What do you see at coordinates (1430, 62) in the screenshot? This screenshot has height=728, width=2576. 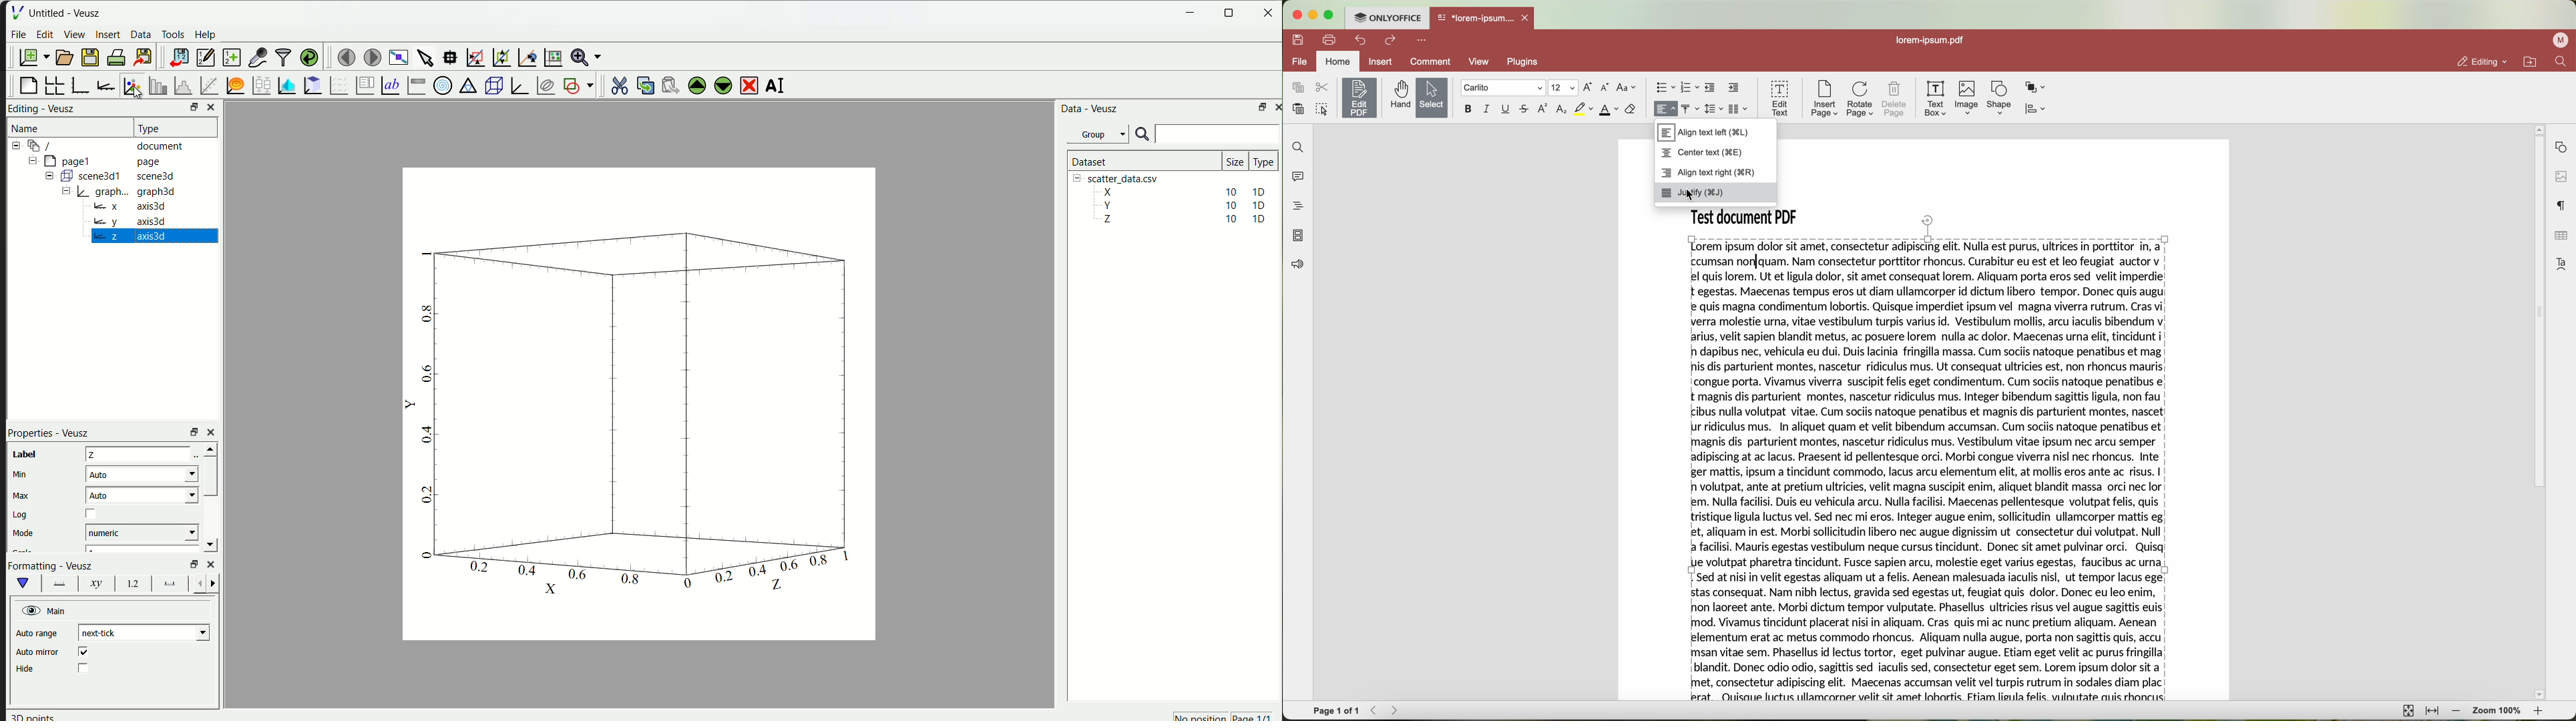 I see `comment` at bounding box center [1430, 62].